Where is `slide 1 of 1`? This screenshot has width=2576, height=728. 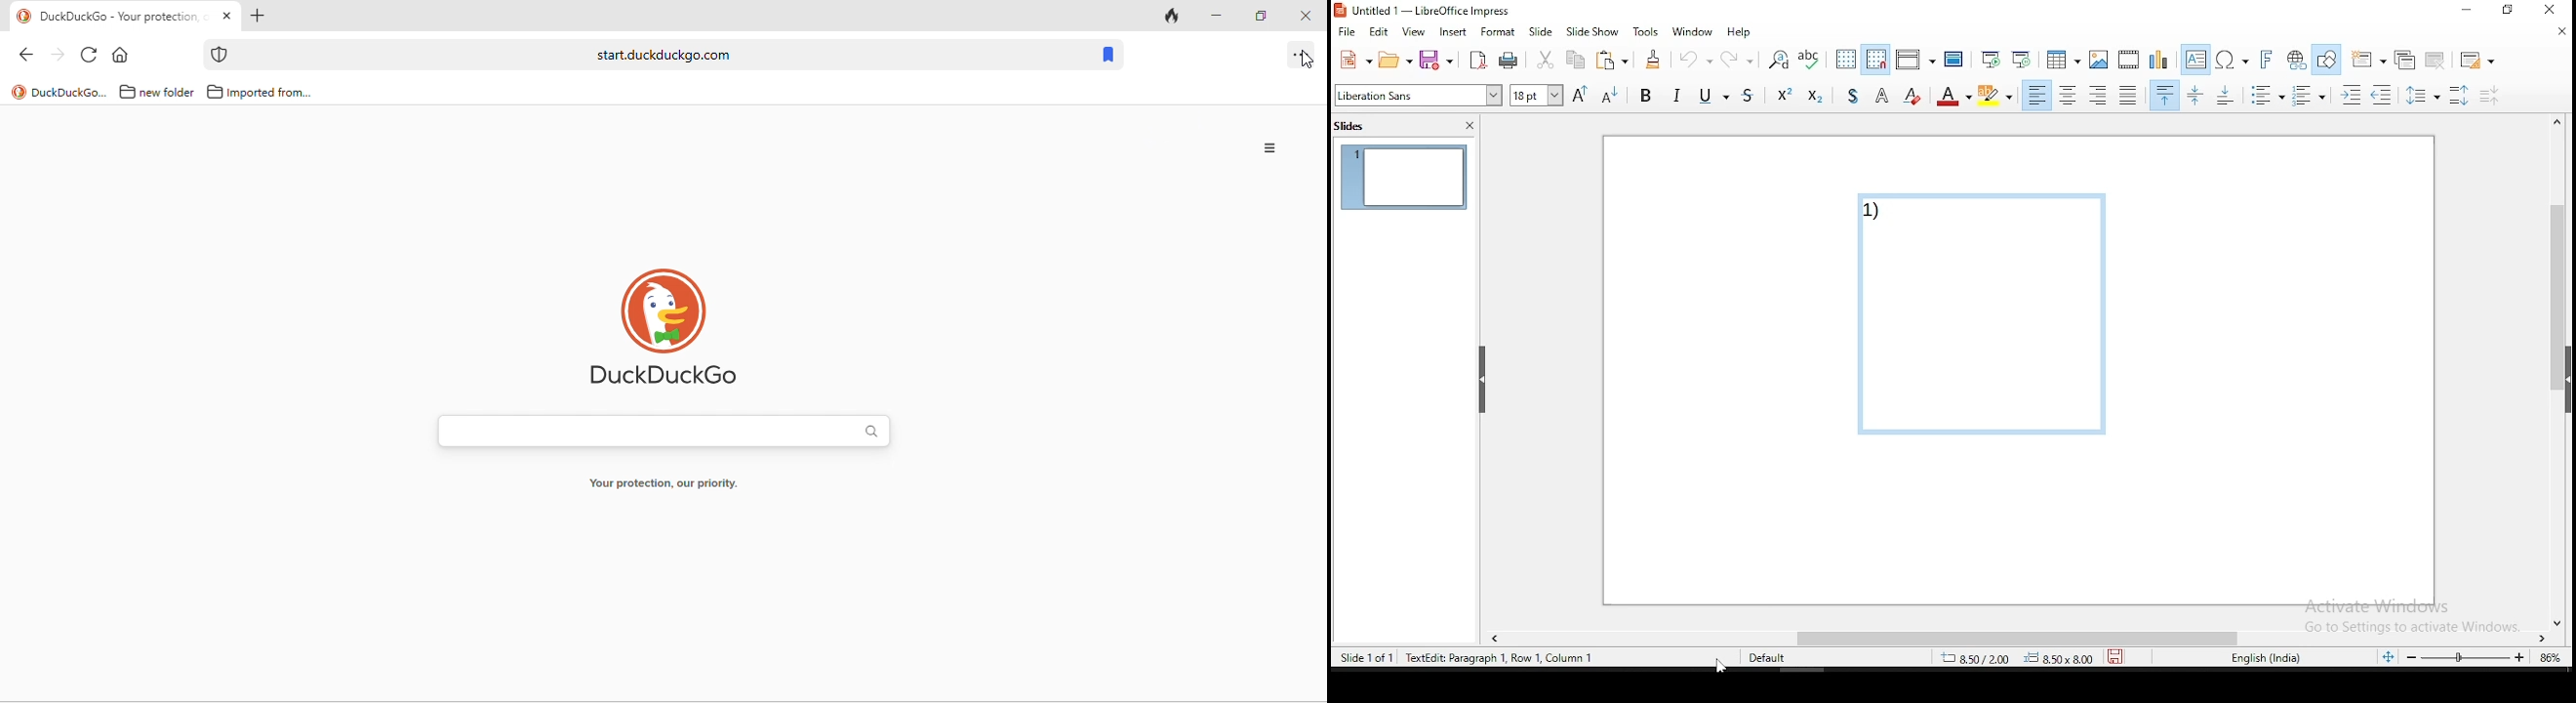
slide 1 of 1 is located at coordinates (1372, 660).